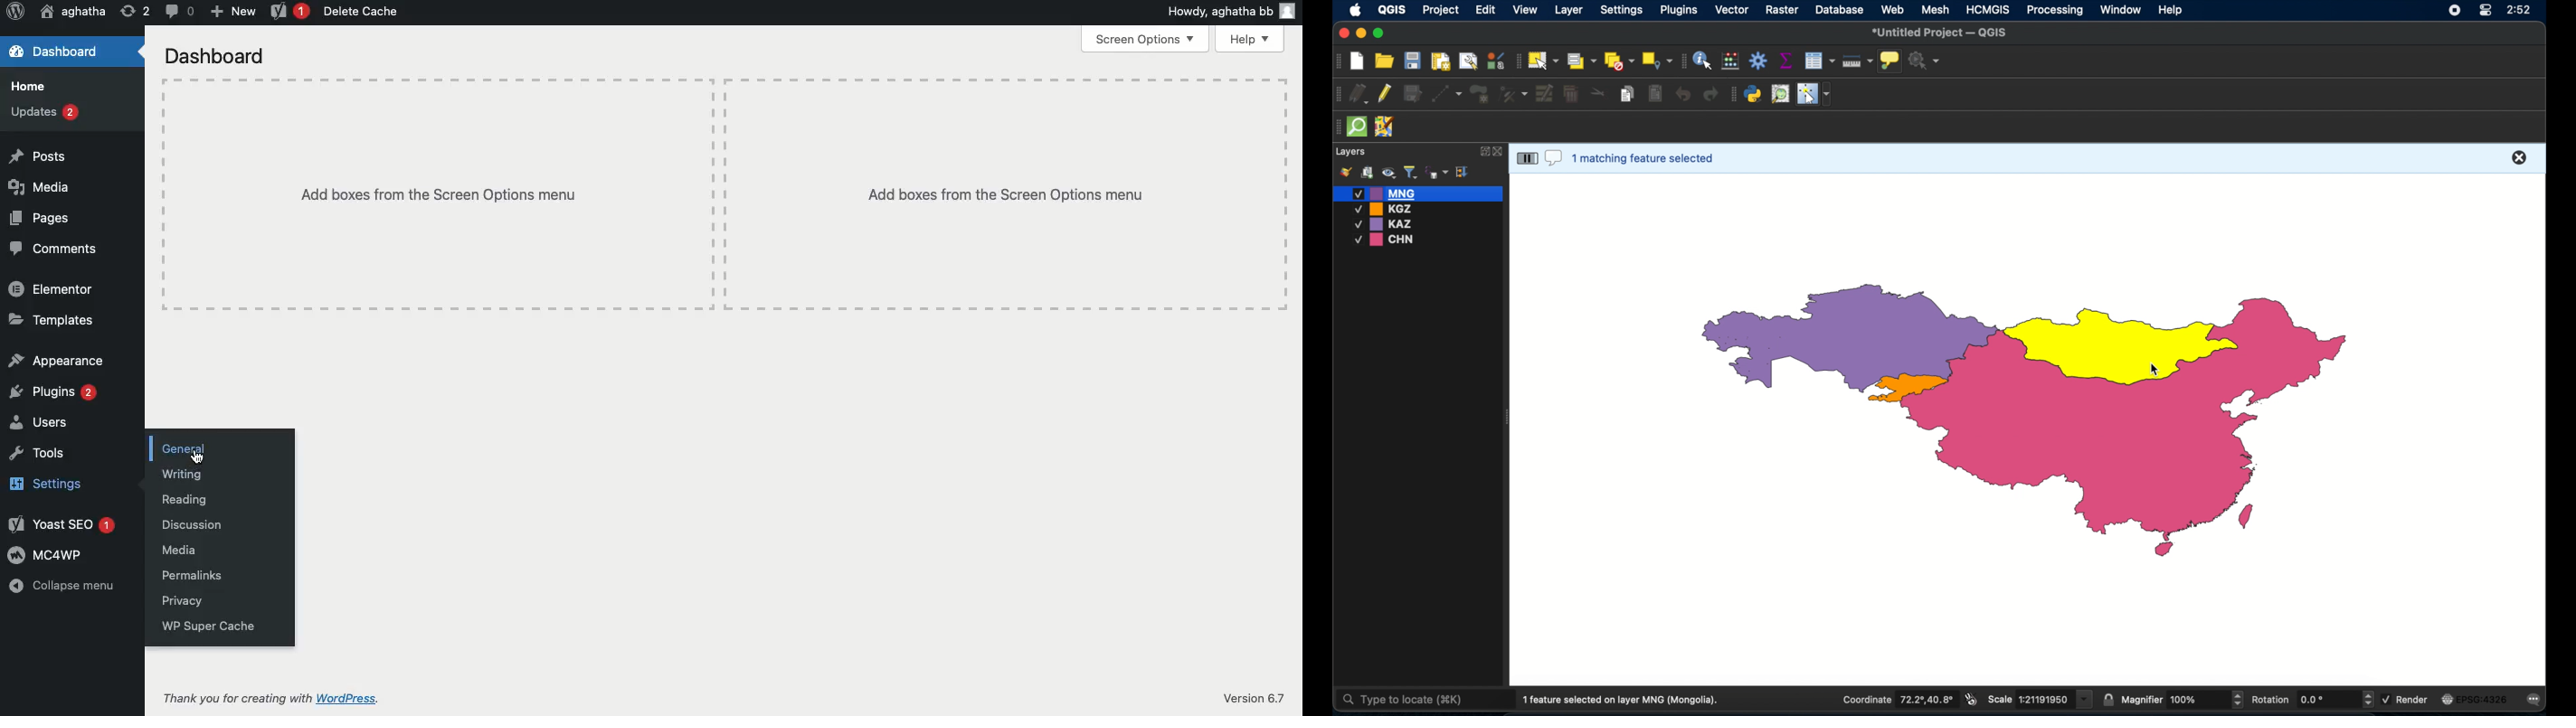 The width and height of the screenshot is (2576, 728). What do you see at coordinates (52, 51) in the screenshot?
I see `Dashboard` at bounding box center [52, 51].